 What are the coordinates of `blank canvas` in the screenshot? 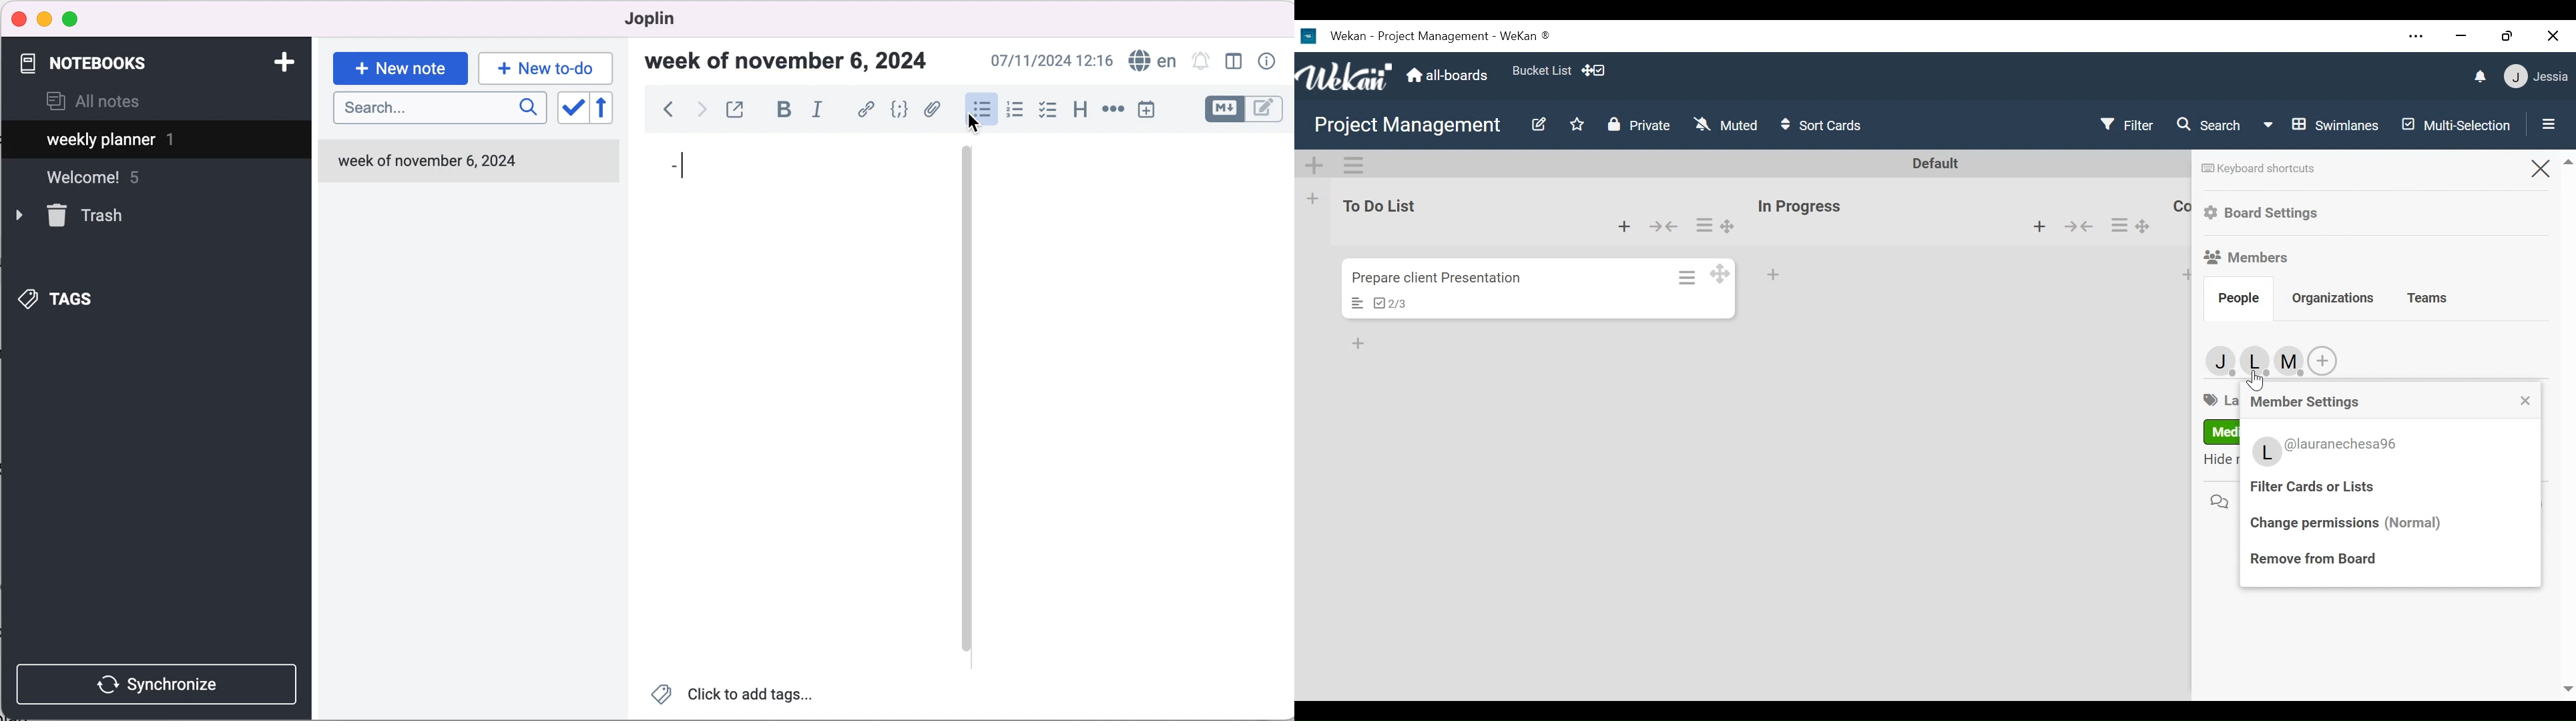 It's located at (795, 406).